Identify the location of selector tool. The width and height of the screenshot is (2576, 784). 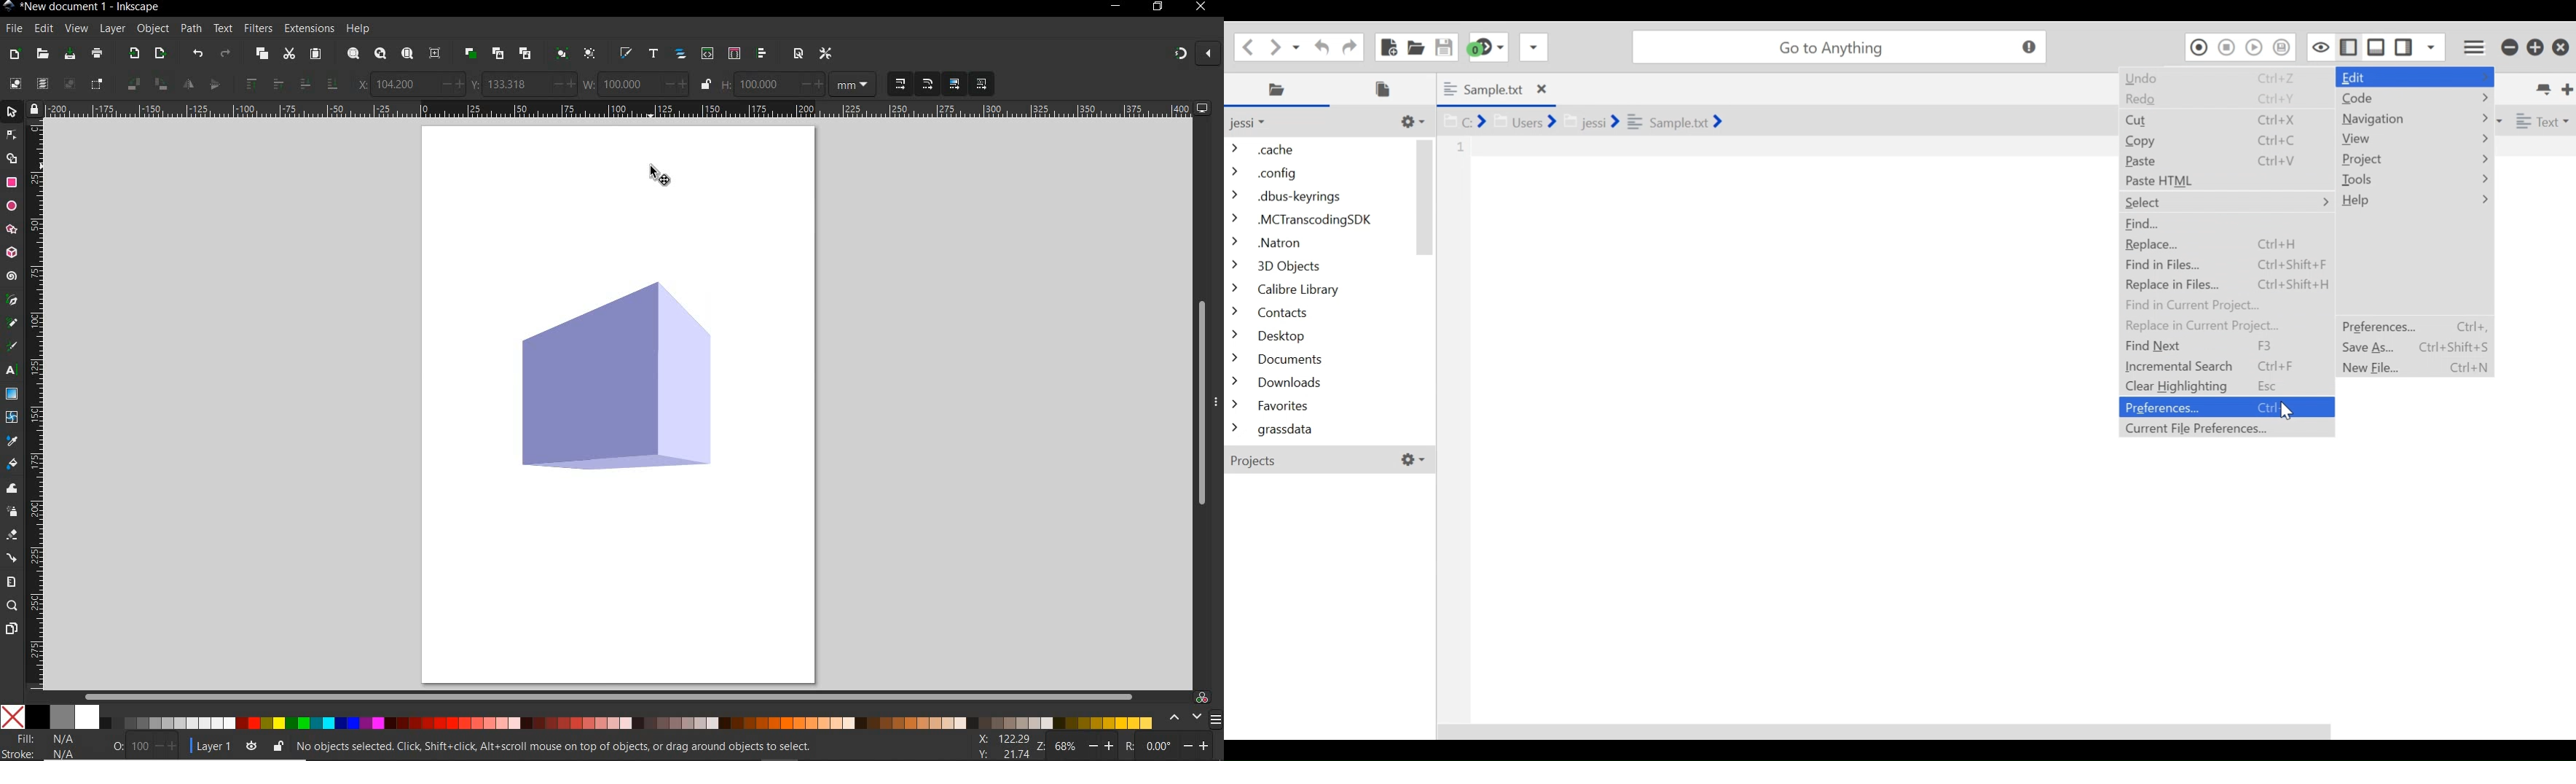
(664, 178).